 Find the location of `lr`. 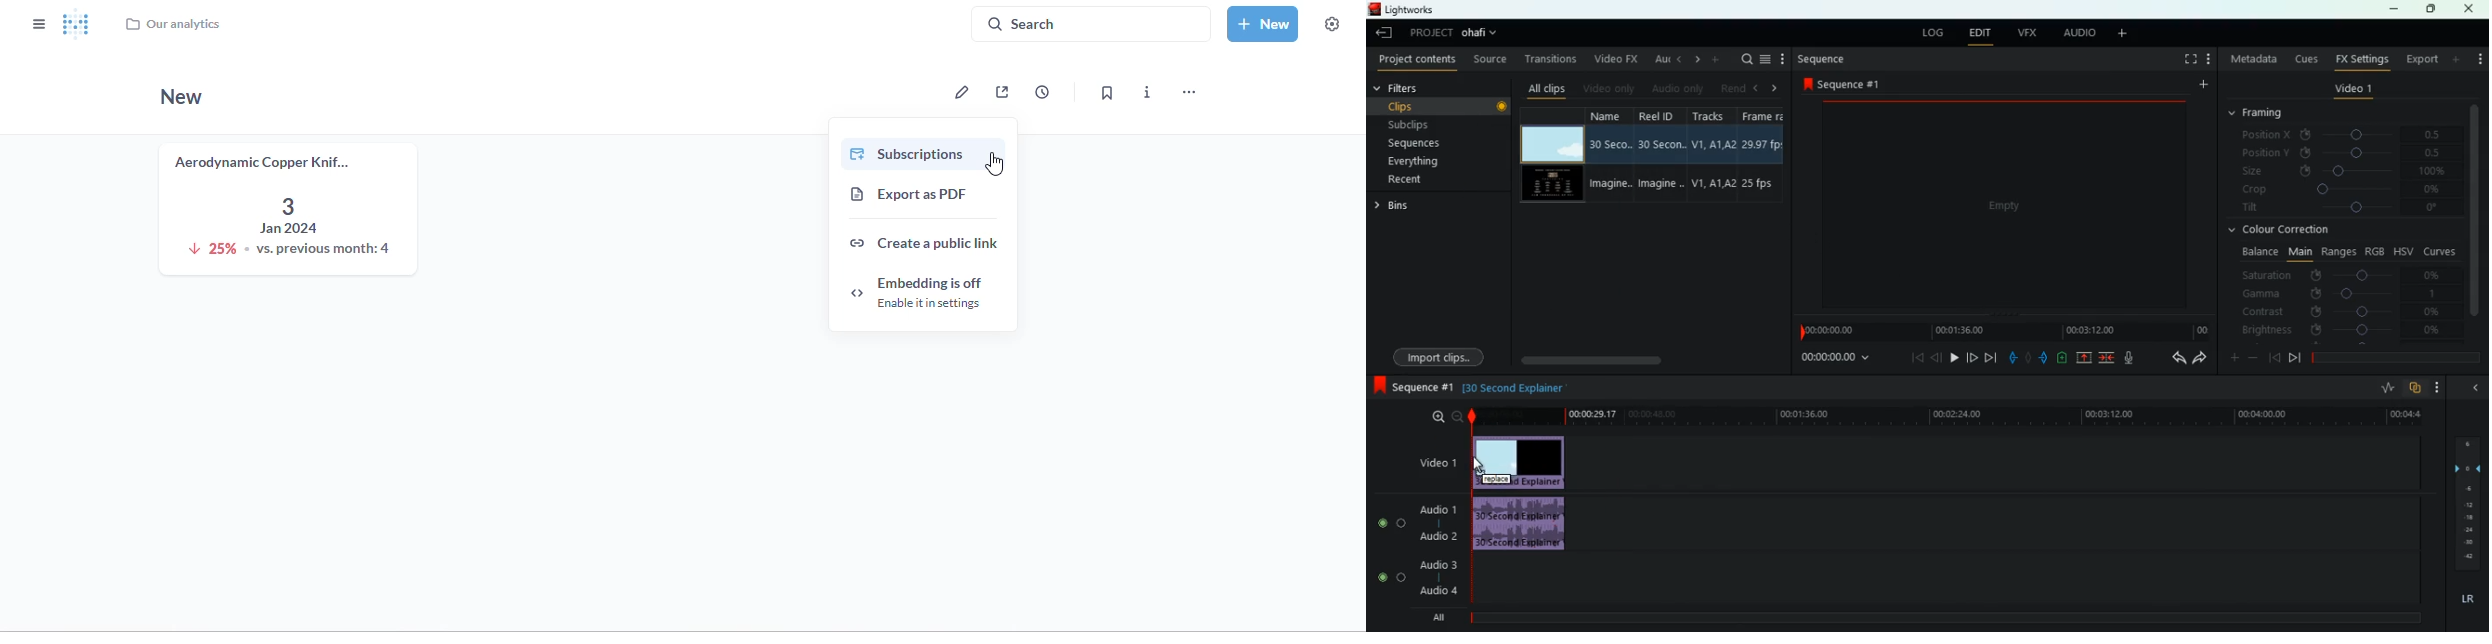

lr is located at coordinates (2467, 600).